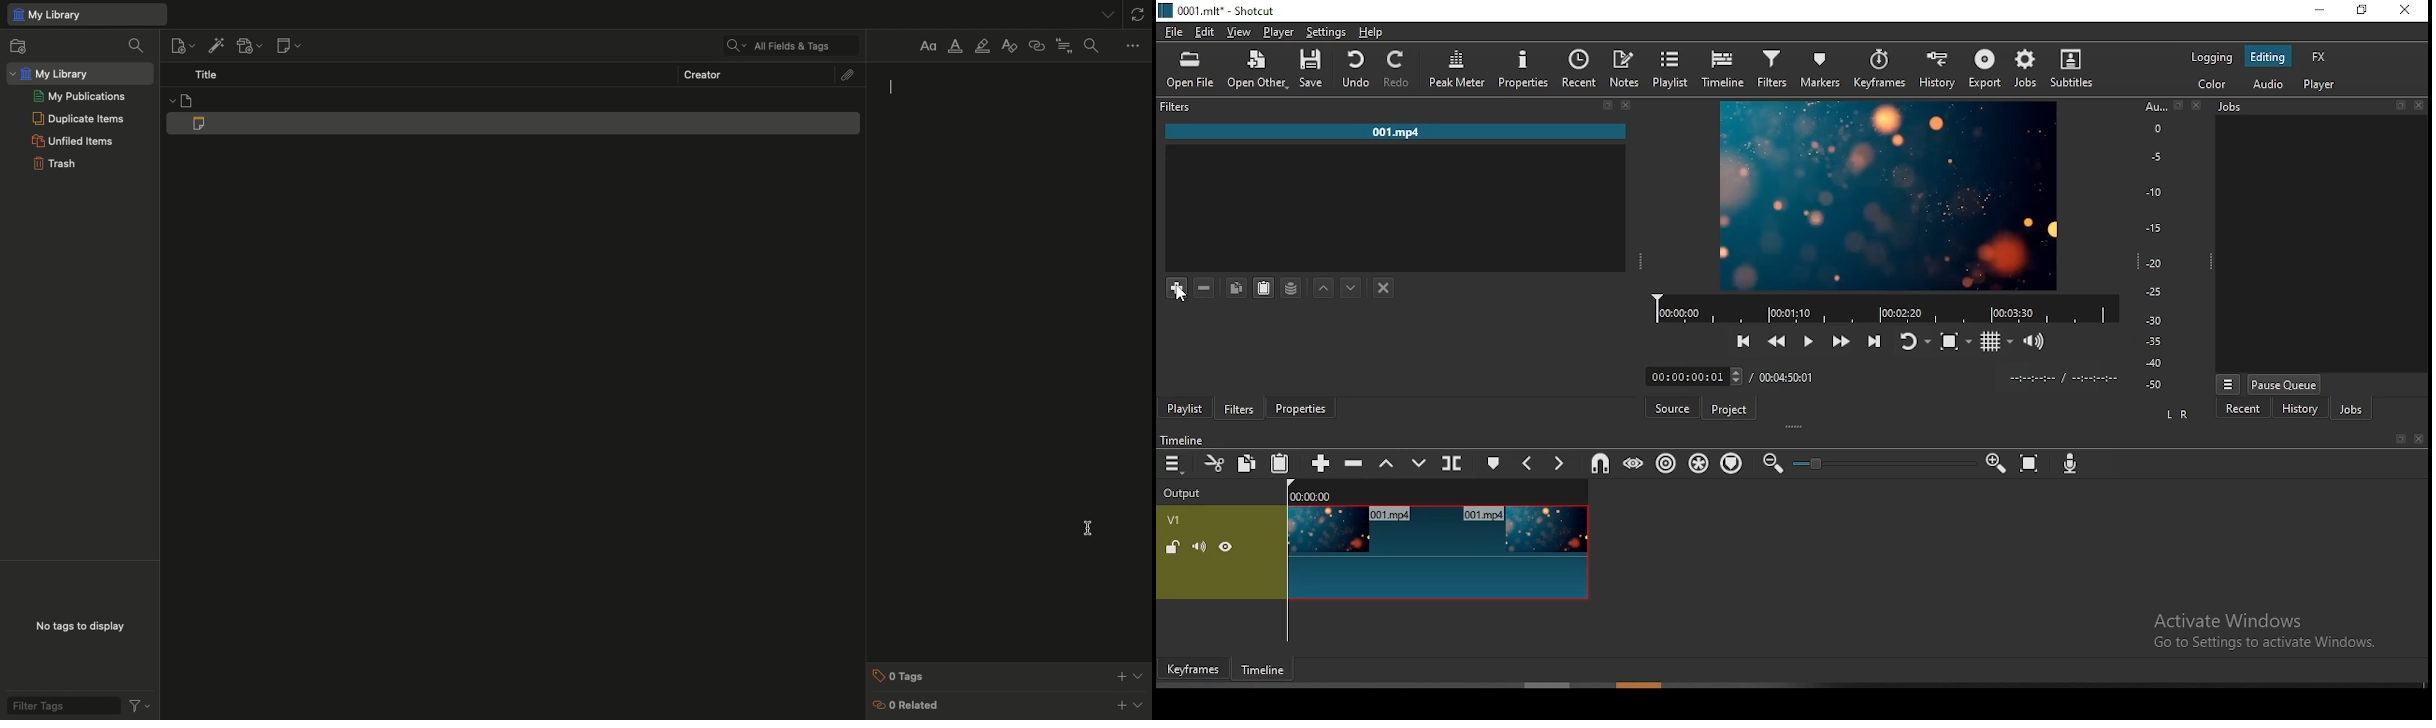  I want to click on save, so click(1317, 72).